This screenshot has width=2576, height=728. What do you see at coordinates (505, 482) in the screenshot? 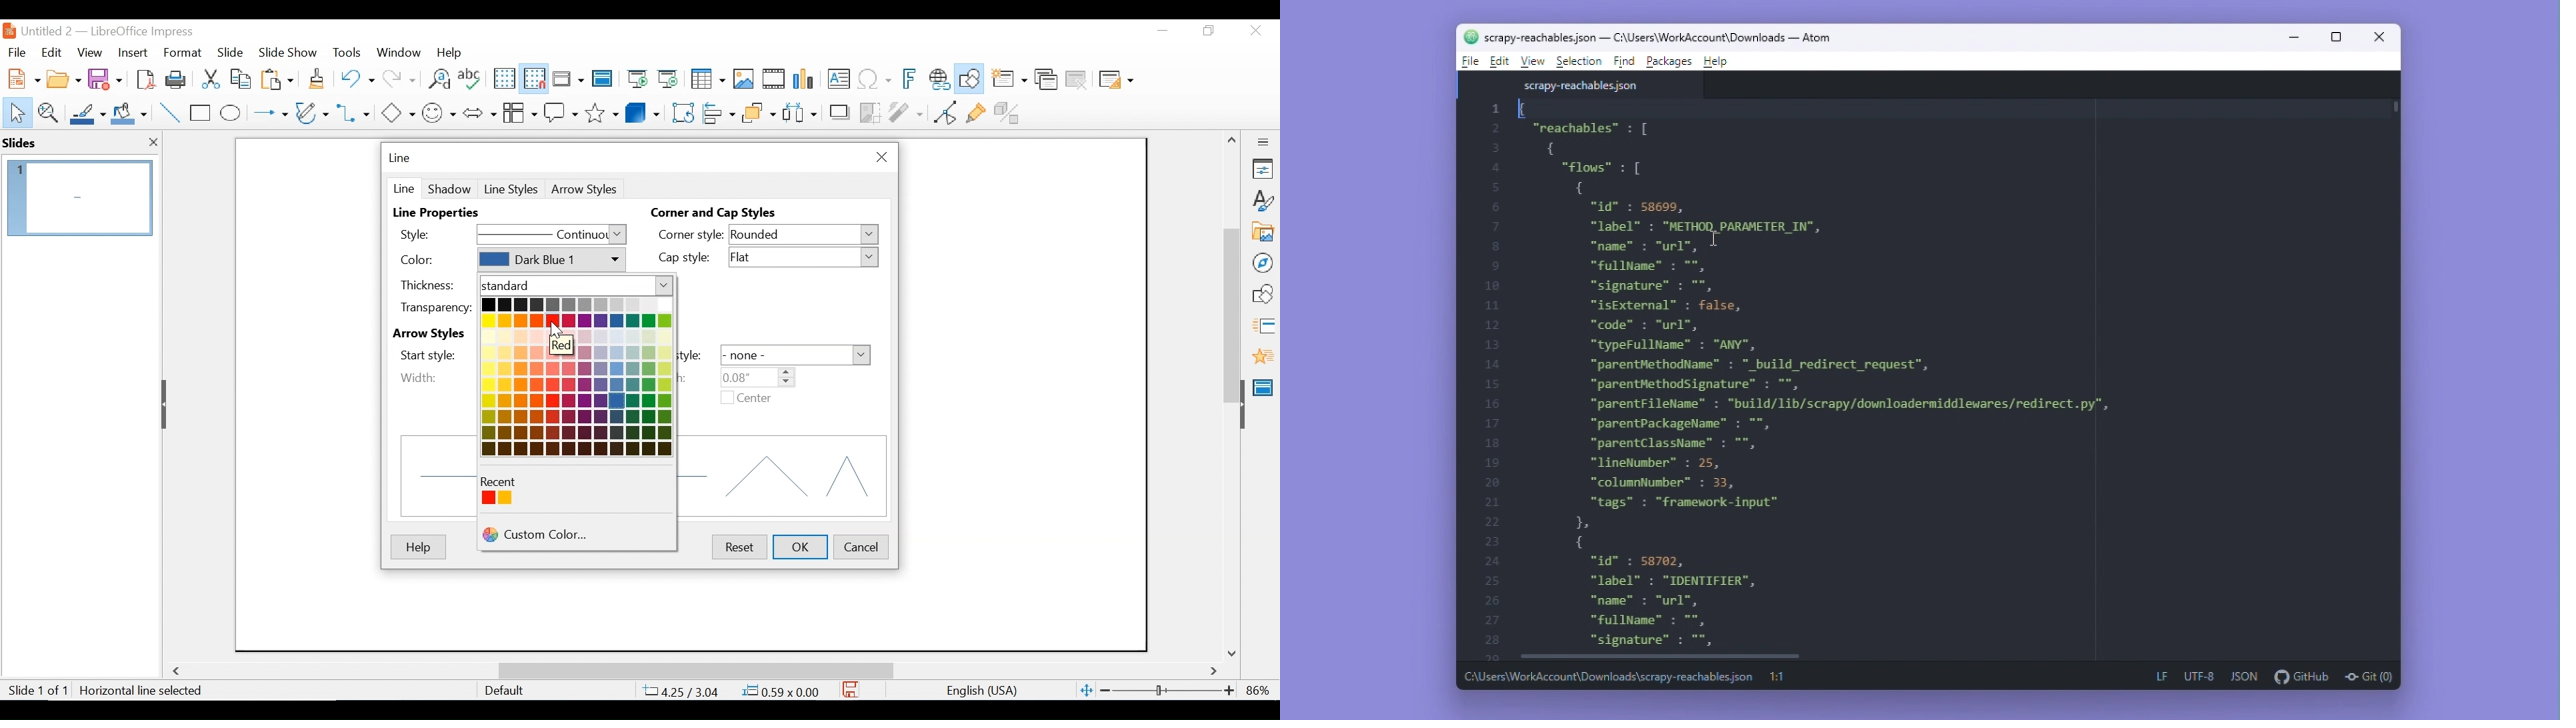
I see `Recent Colors` at bounding box center [505, 482].